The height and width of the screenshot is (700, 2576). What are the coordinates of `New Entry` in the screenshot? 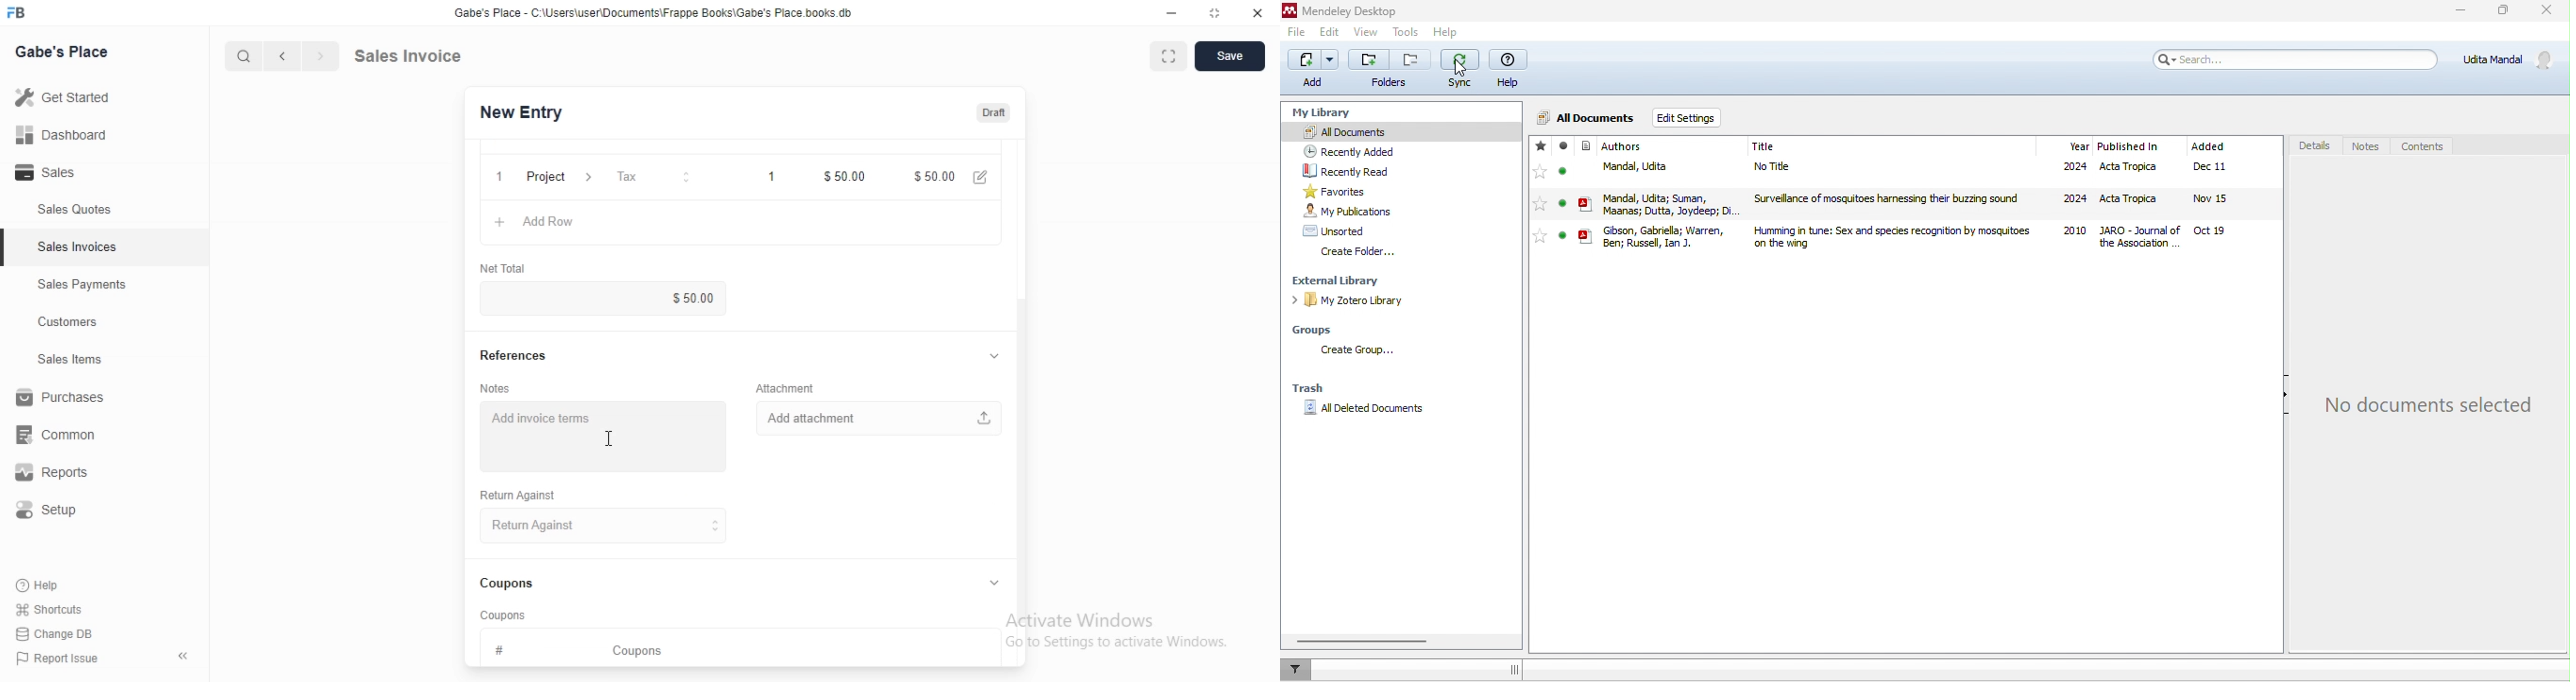 It's located at (528, 112).